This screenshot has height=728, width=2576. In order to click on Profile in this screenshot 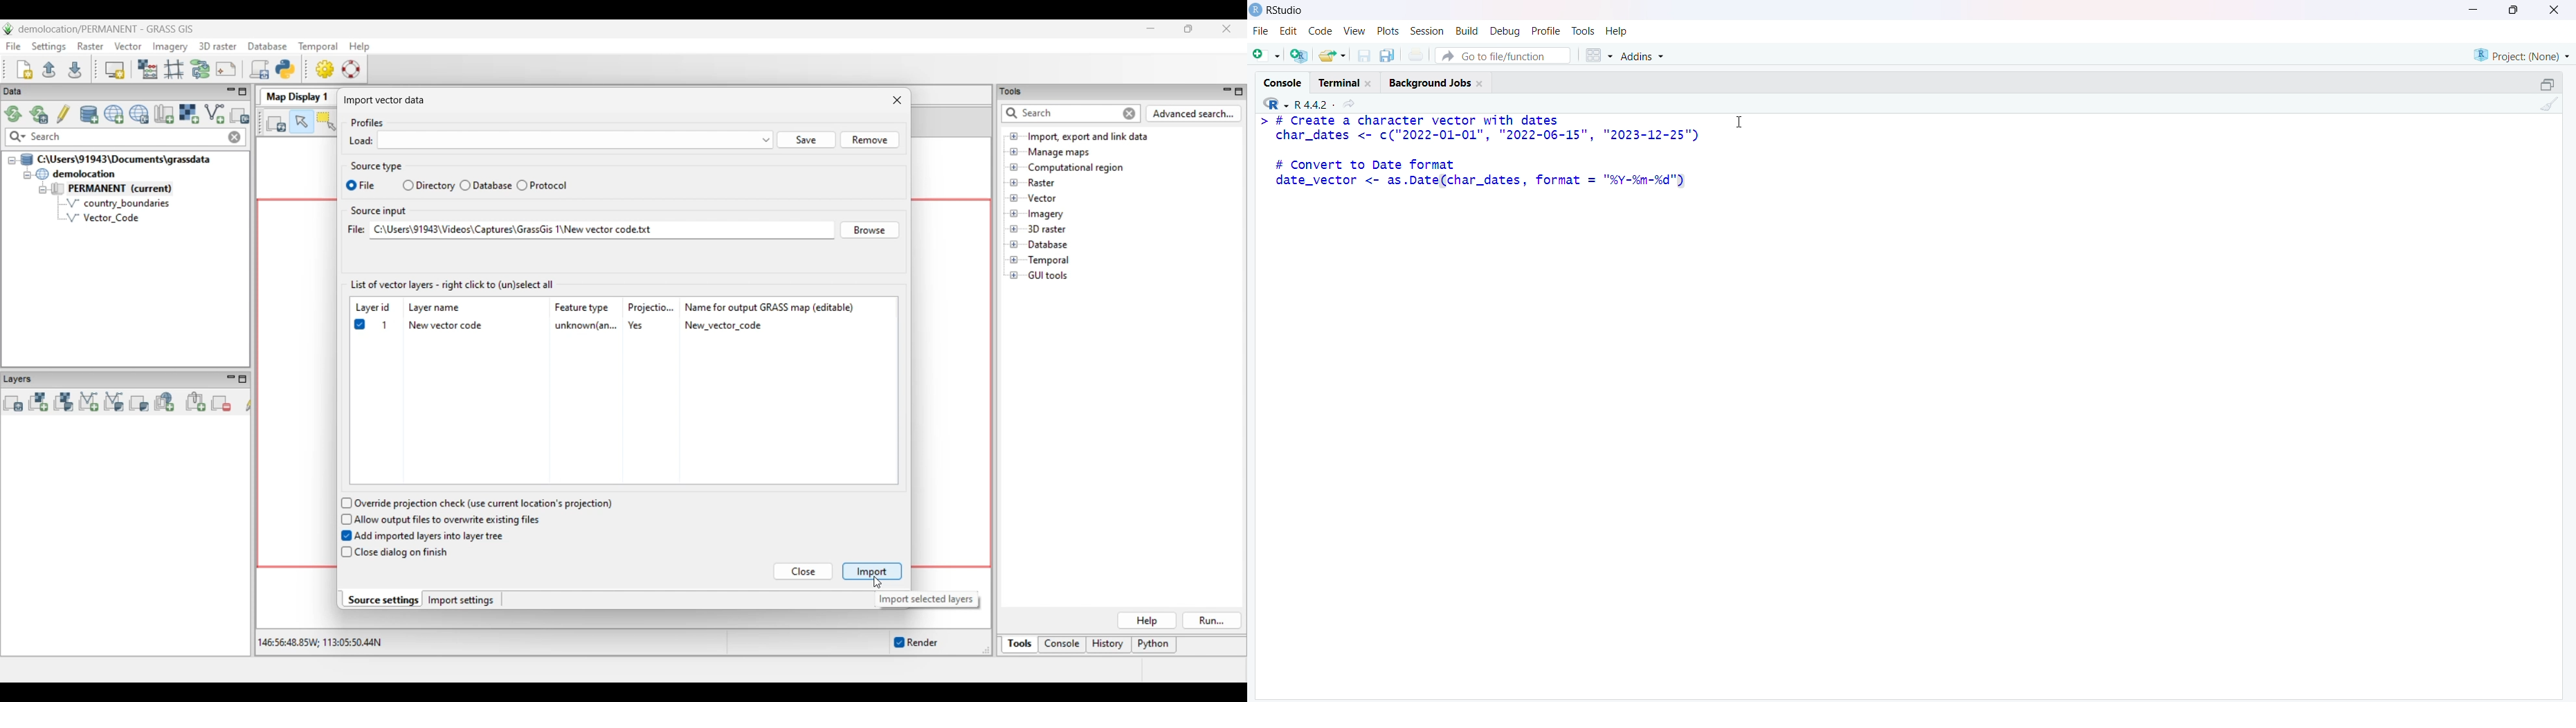, I will do `click(1545, 29)`.